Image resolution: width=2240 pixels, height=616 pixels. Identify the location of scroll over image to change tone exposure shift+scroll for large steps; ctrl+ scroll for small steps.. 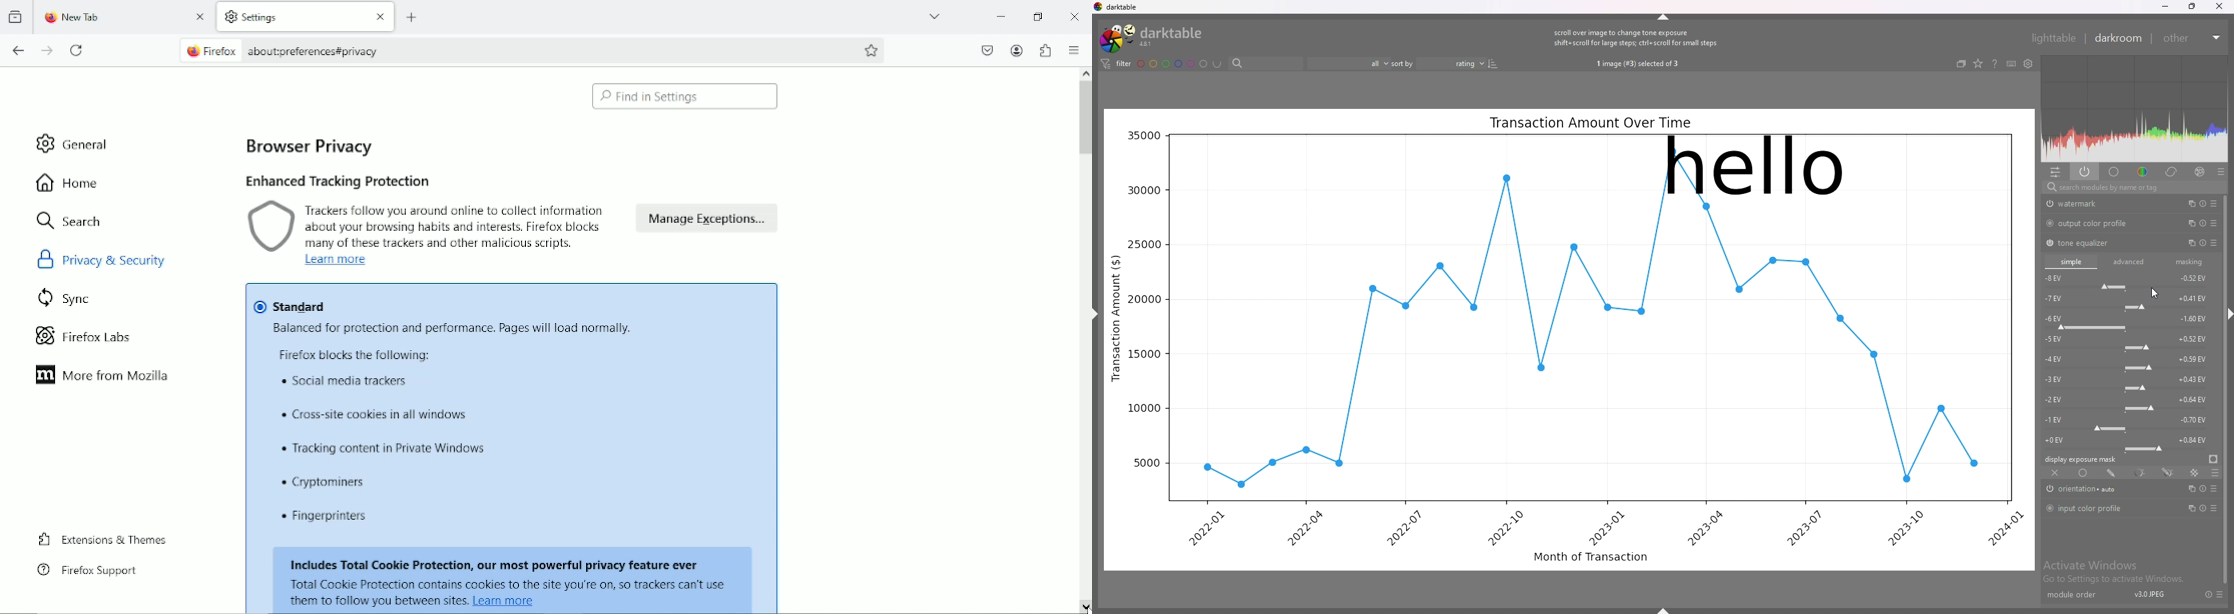
(1637, 38).